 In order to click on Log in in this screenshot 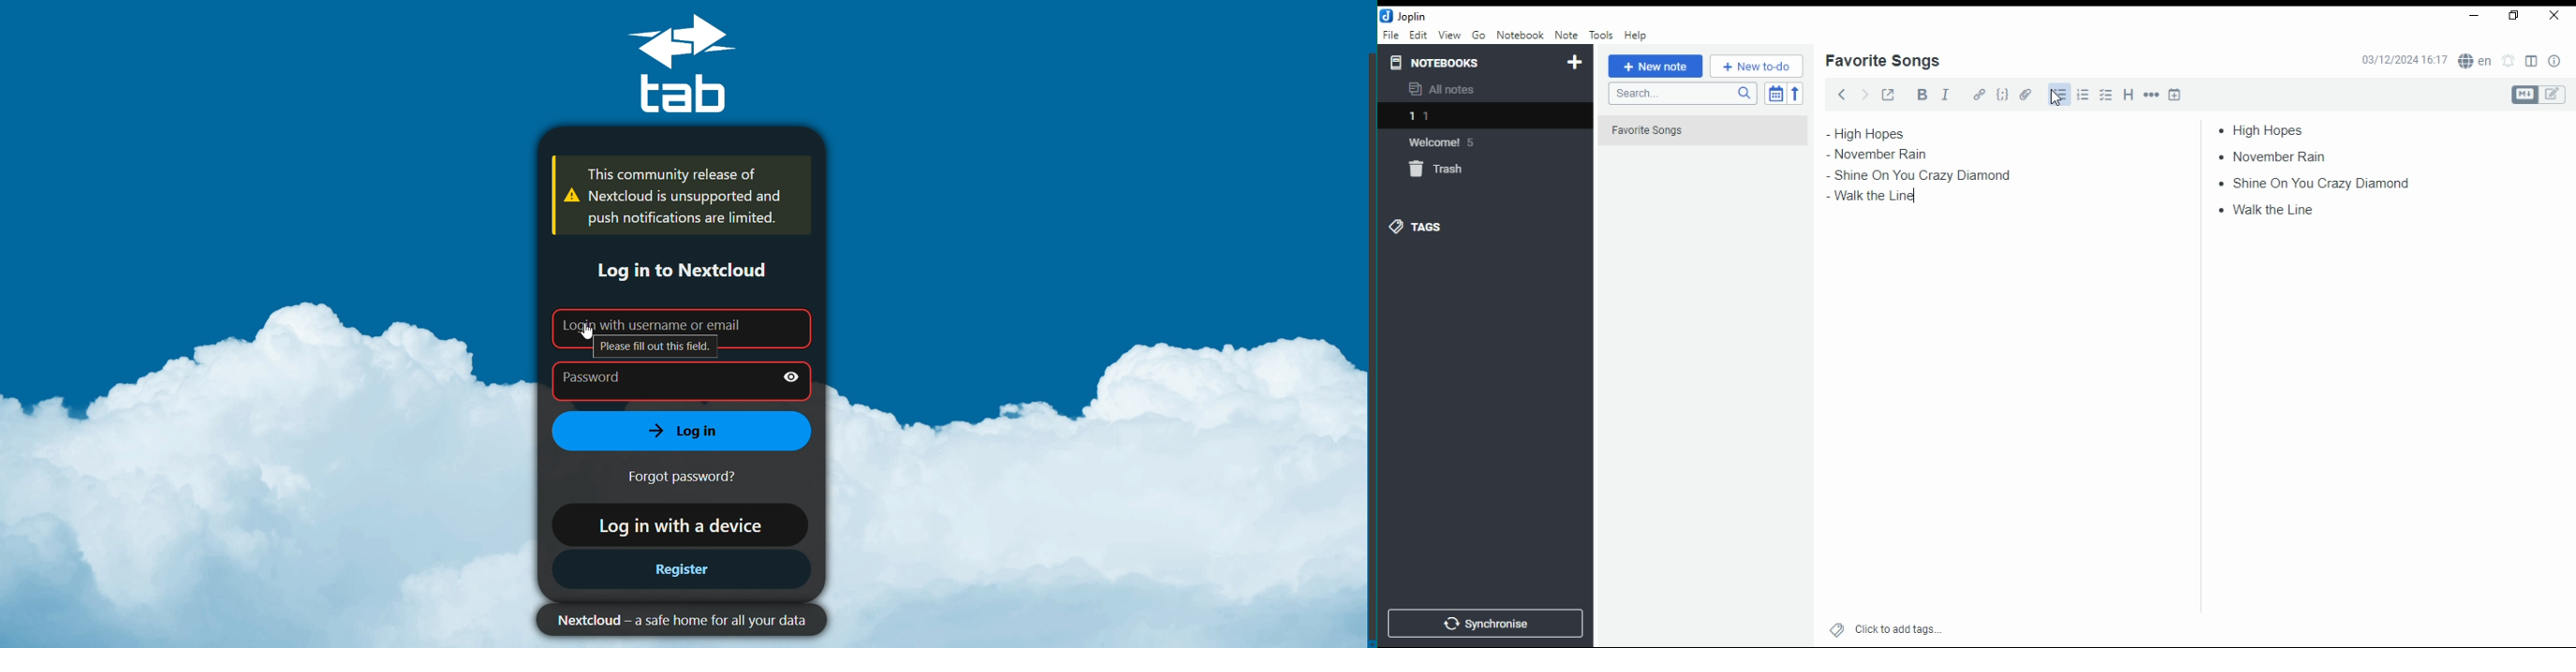, I will do `click(680, 434)`.